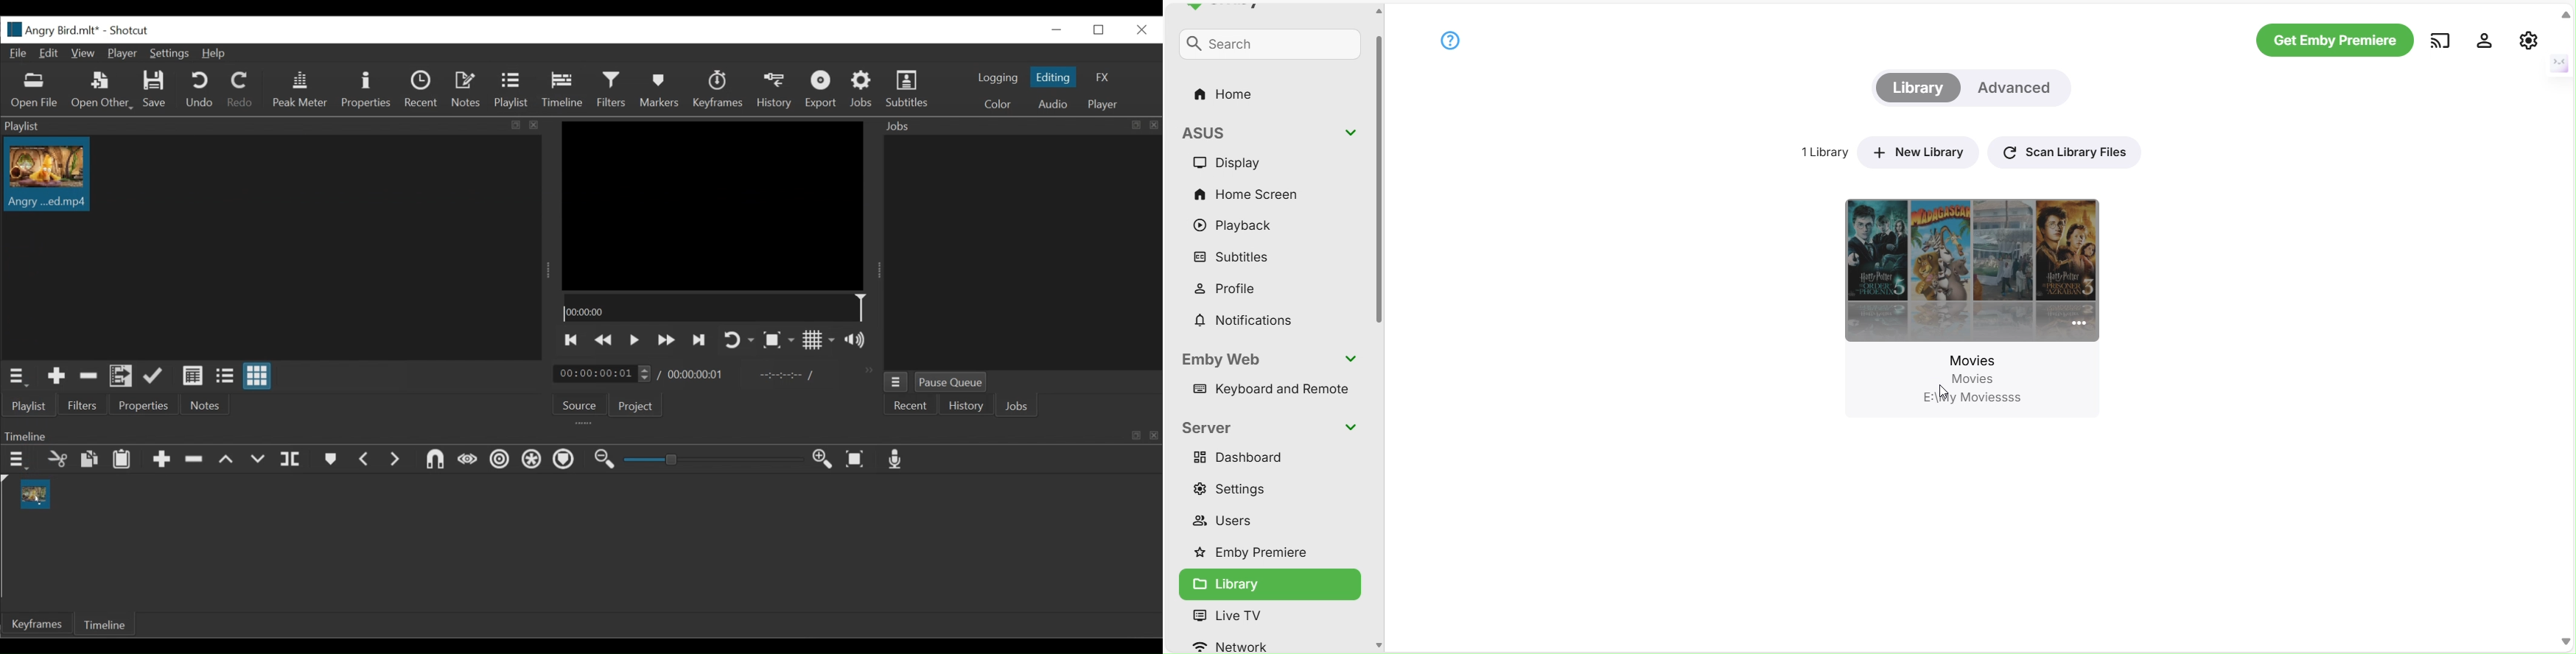 The width and height of the screenshot is (2576, 672). I want to click on Zoom timeline out, so click(604, 459).